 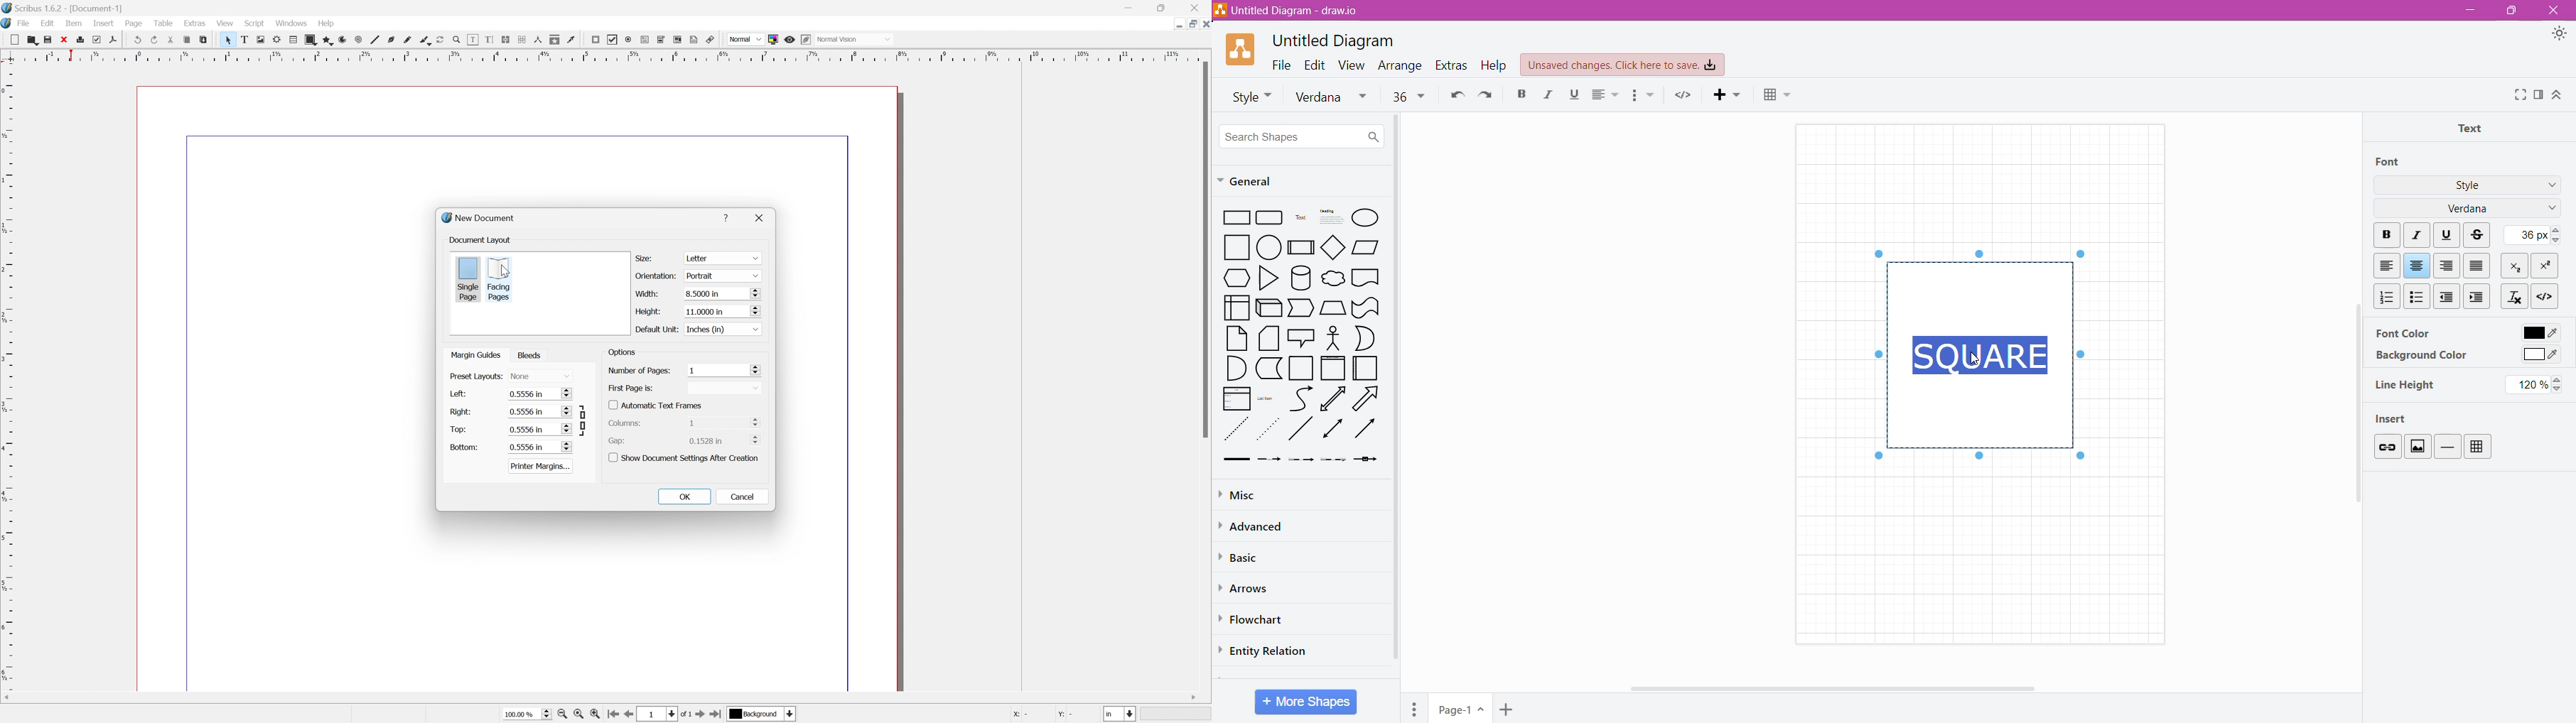 What do you see at coordinates (524, 714) in the screenshot?
I see `100.00%` at bounding box center [524, 714].